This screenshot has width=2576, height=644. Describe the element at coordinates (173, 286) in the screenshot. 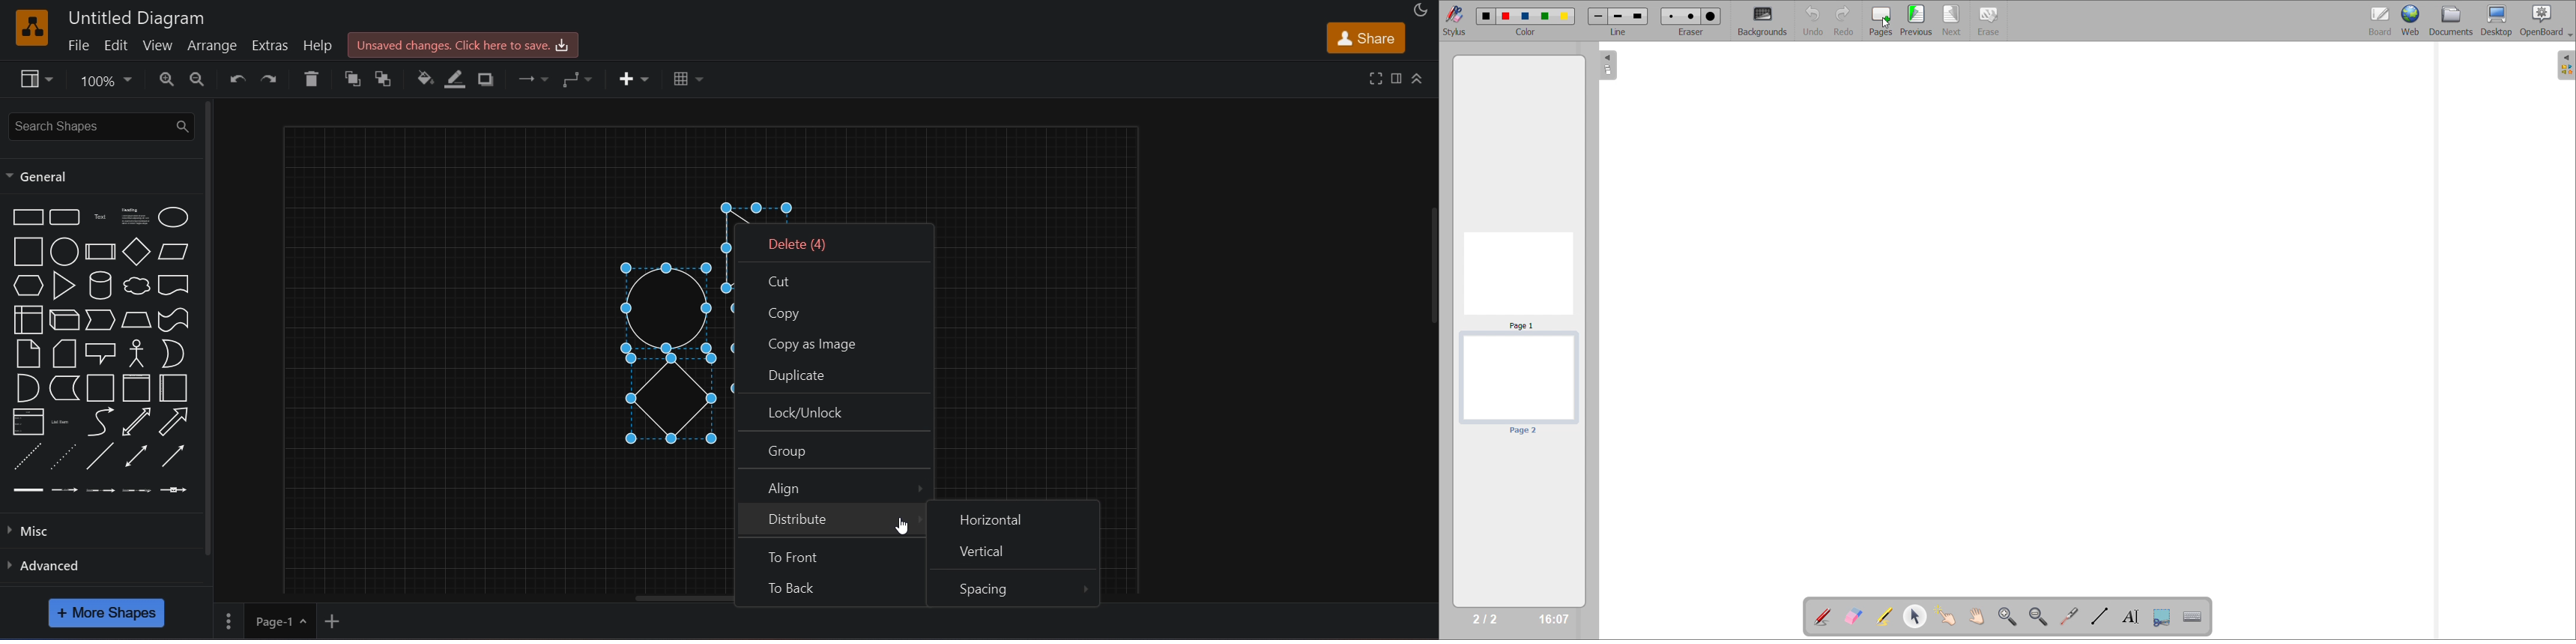

I see `document` at that location.